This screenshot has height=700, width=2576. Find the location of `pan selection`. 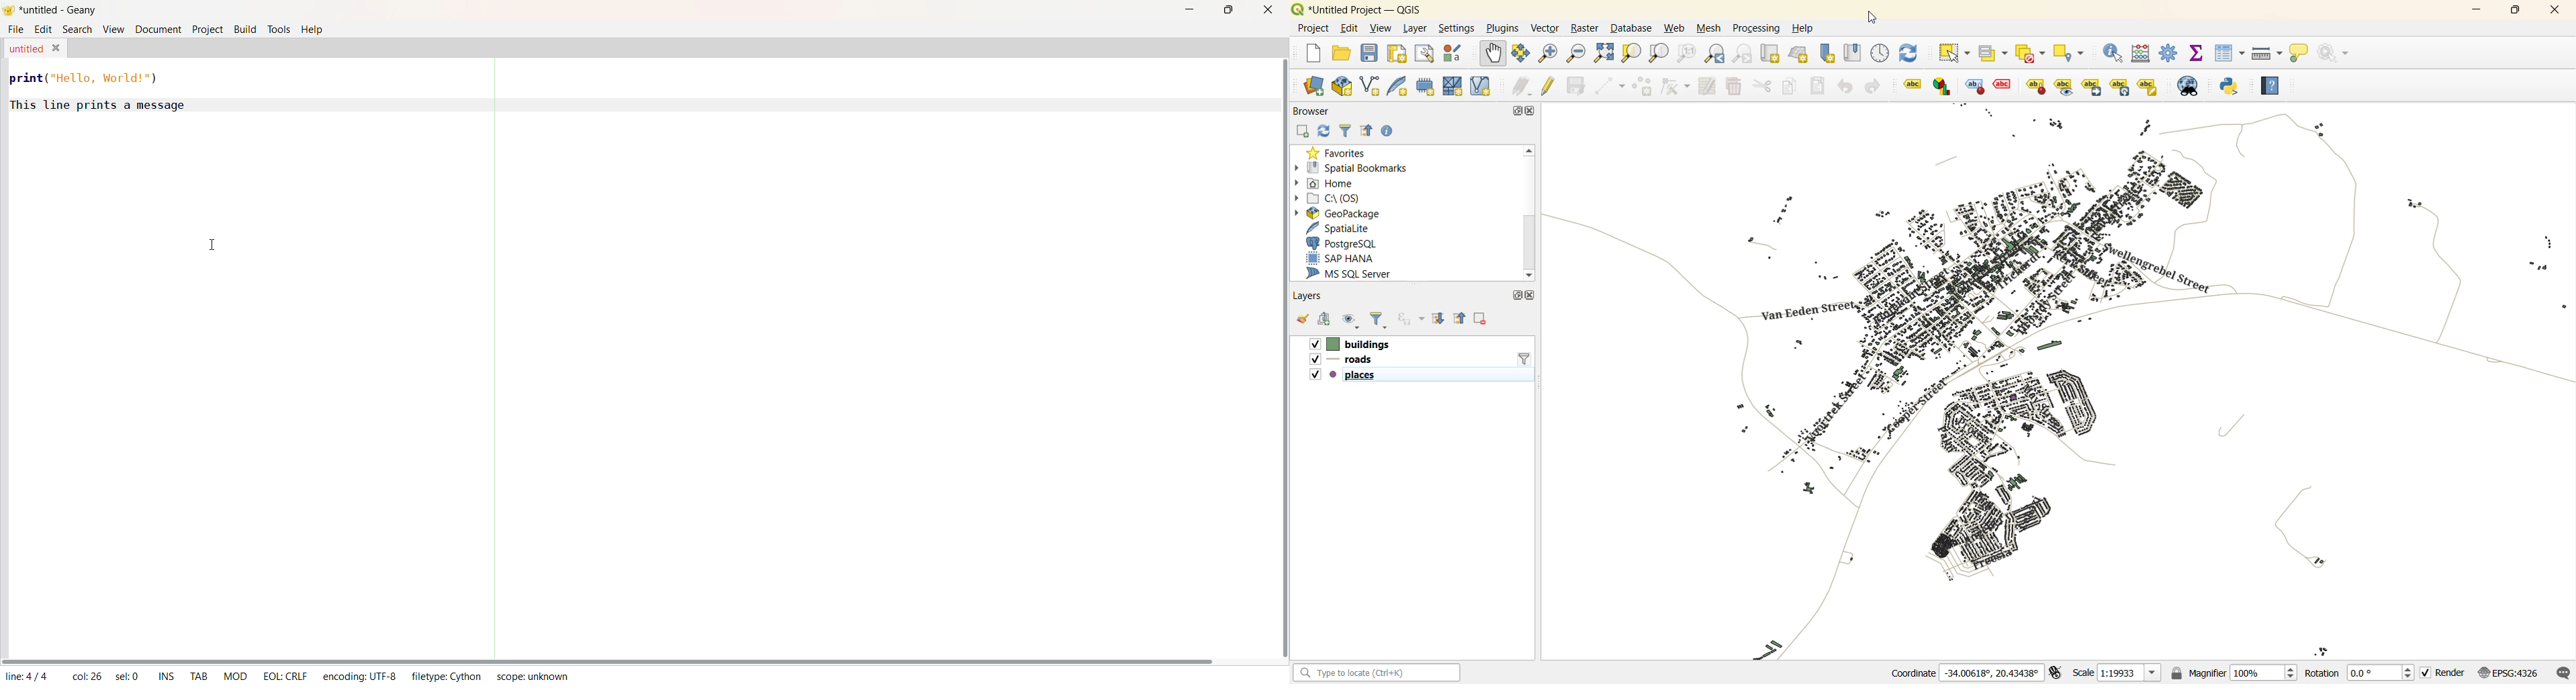

pan selection is located at coordinates (1521, 54).